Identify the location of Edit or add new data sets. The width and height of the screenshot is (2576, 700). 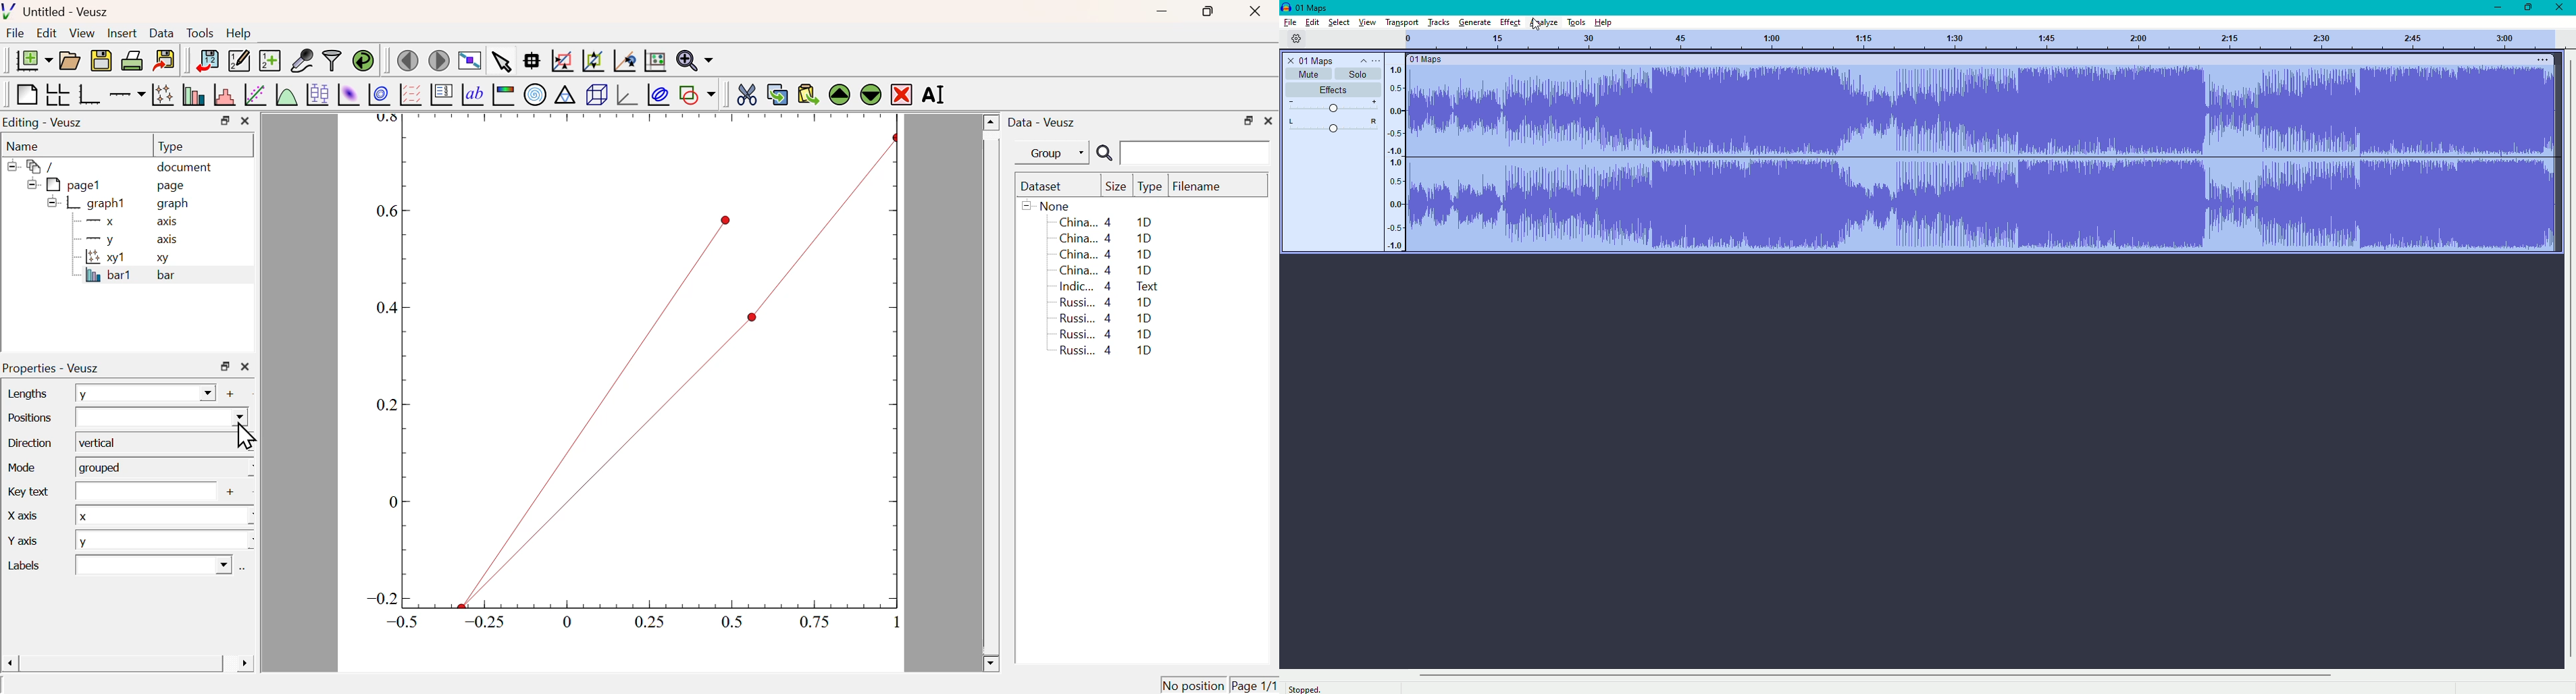
(237, 61).